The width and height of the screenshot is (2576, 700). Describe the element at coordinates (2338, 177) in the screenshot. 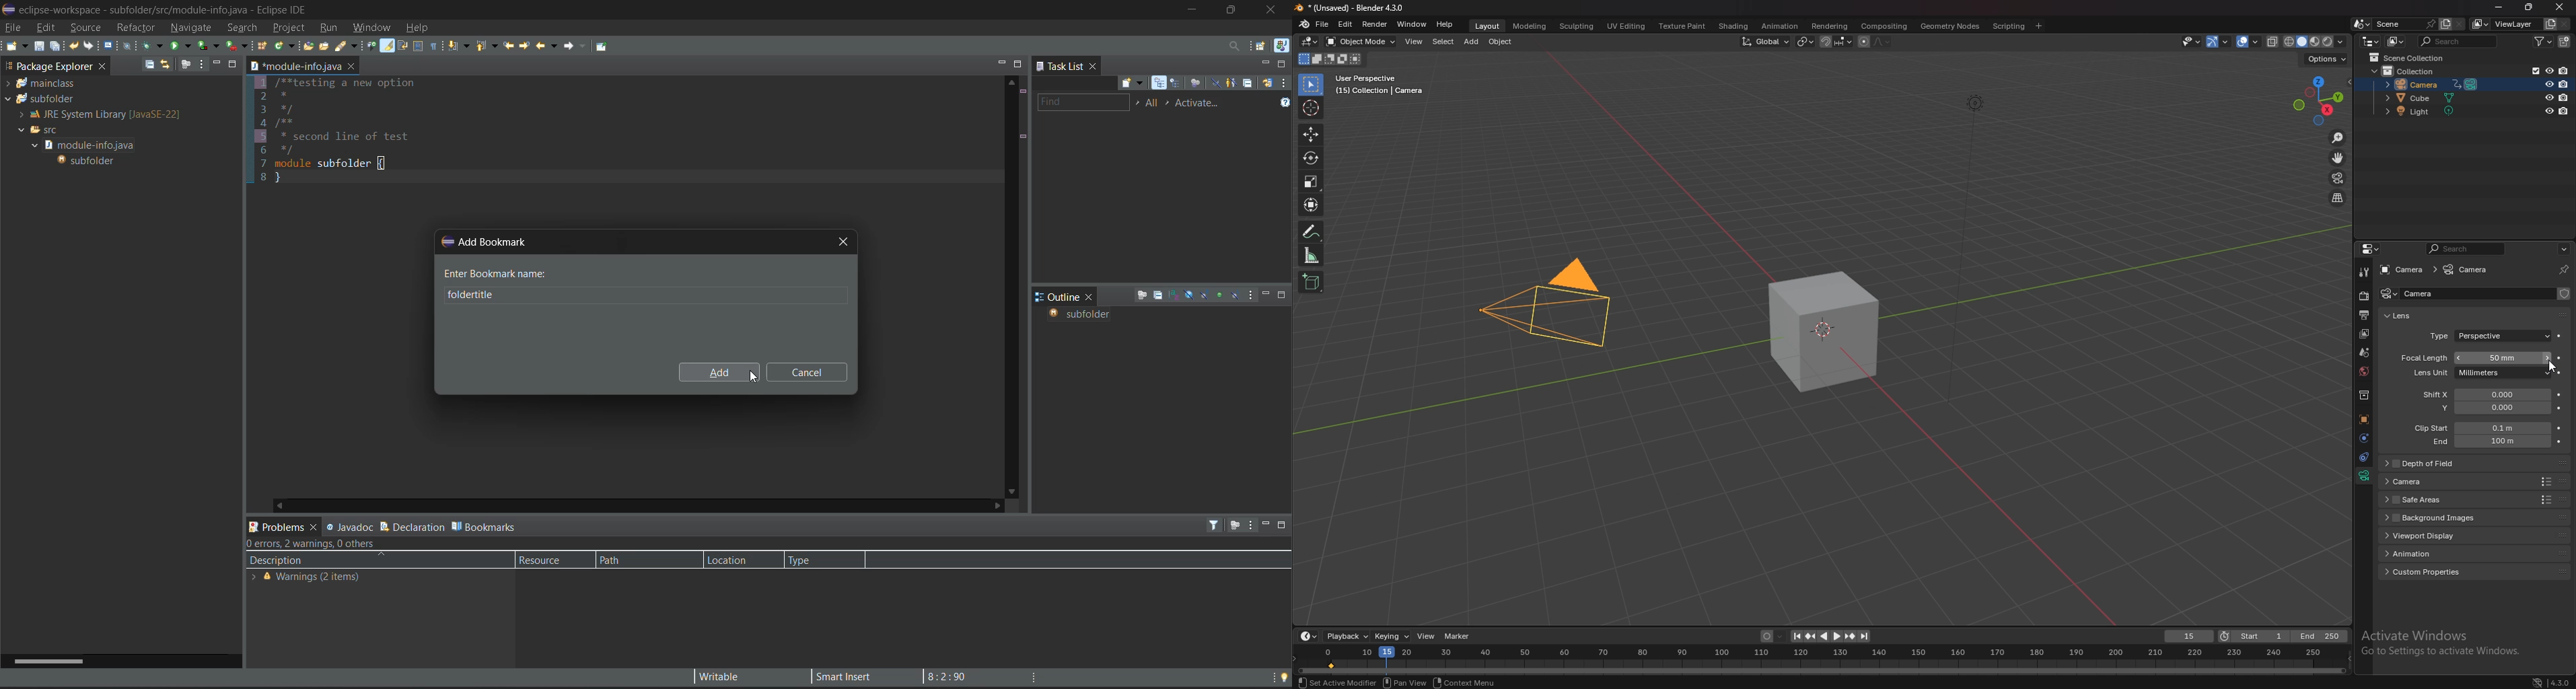

I see `camera view` at that location.